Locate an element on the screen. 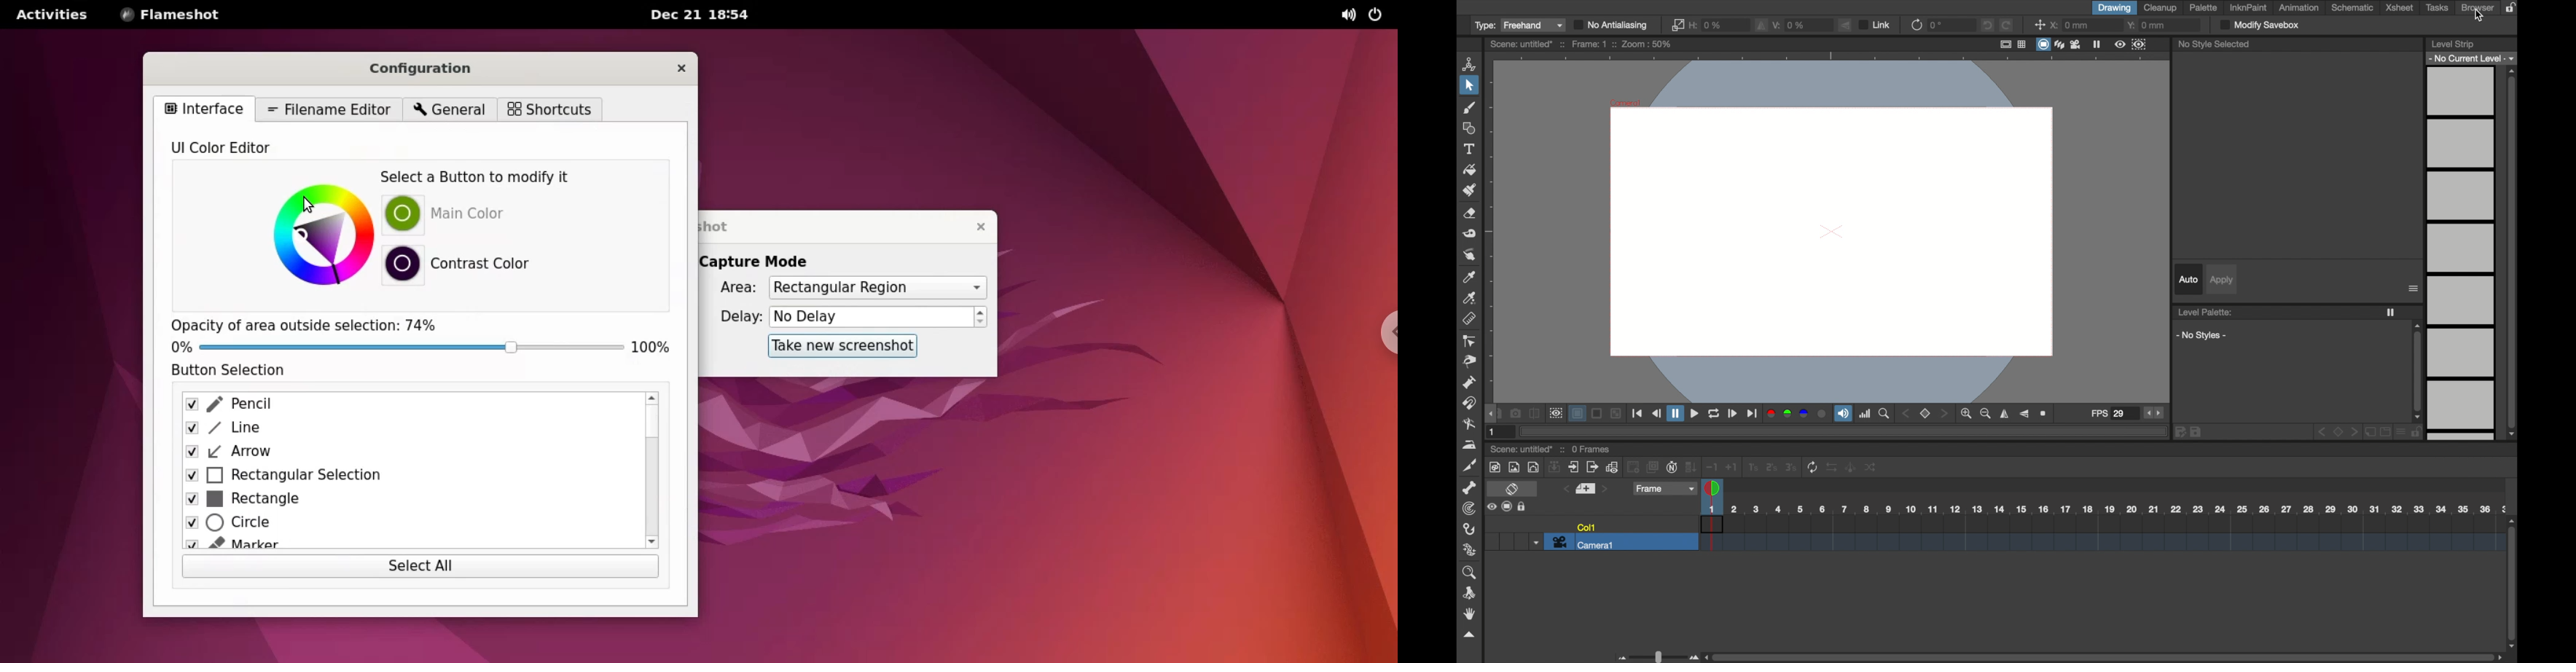 The width and height of the screenshot is (2576, 672). control point editor tool is located at coordinates (1468, 341).